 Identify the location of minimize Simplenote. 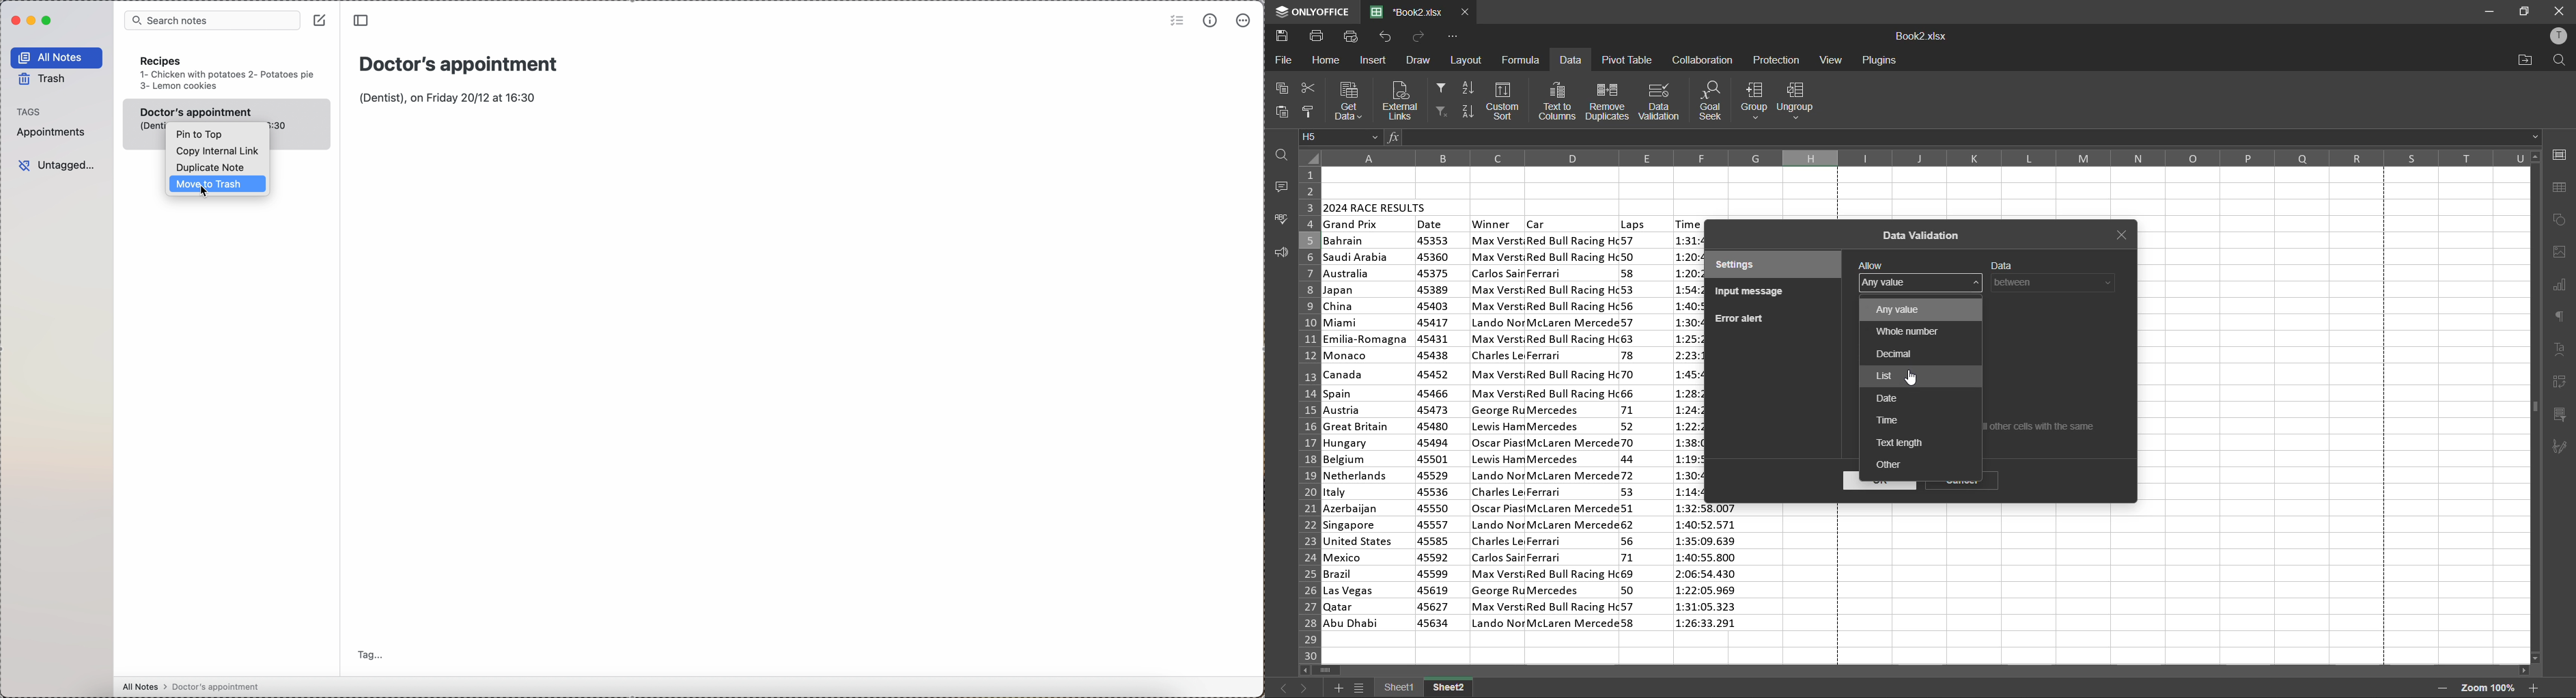
(31, 21).